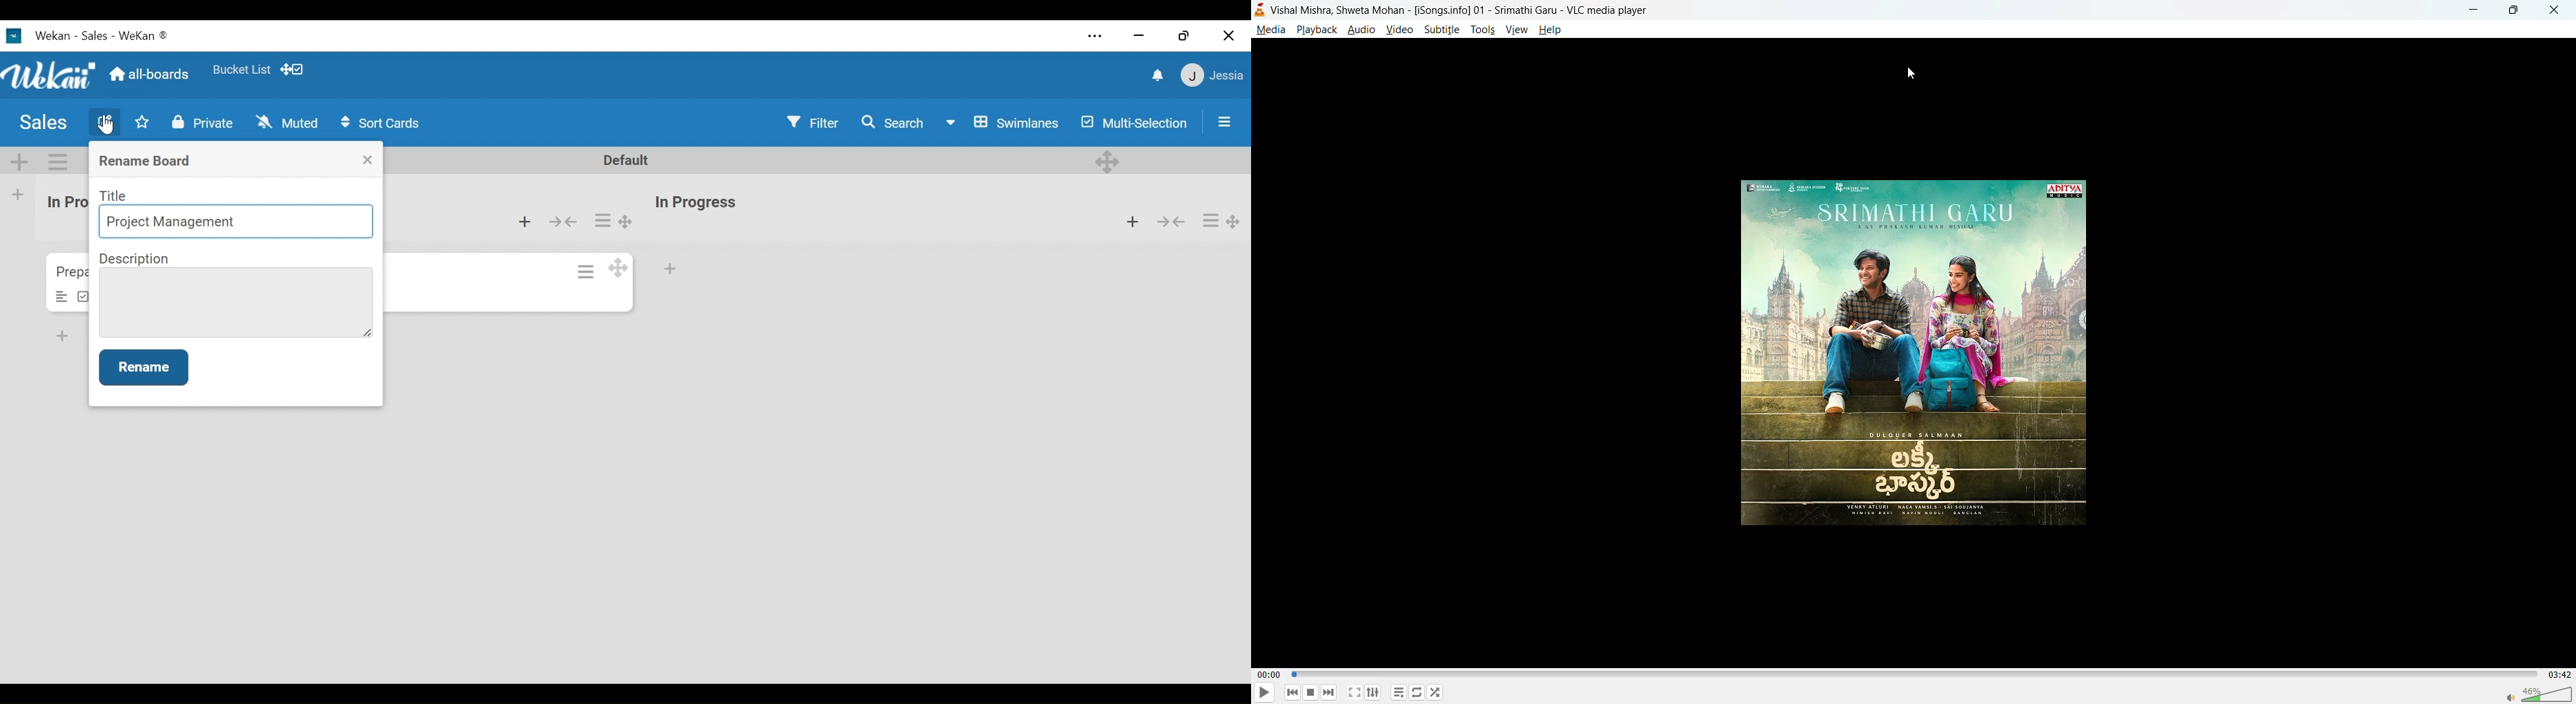  Describe the element at coordinates (1515, 28) in the screenshot. I see `view` at that location.